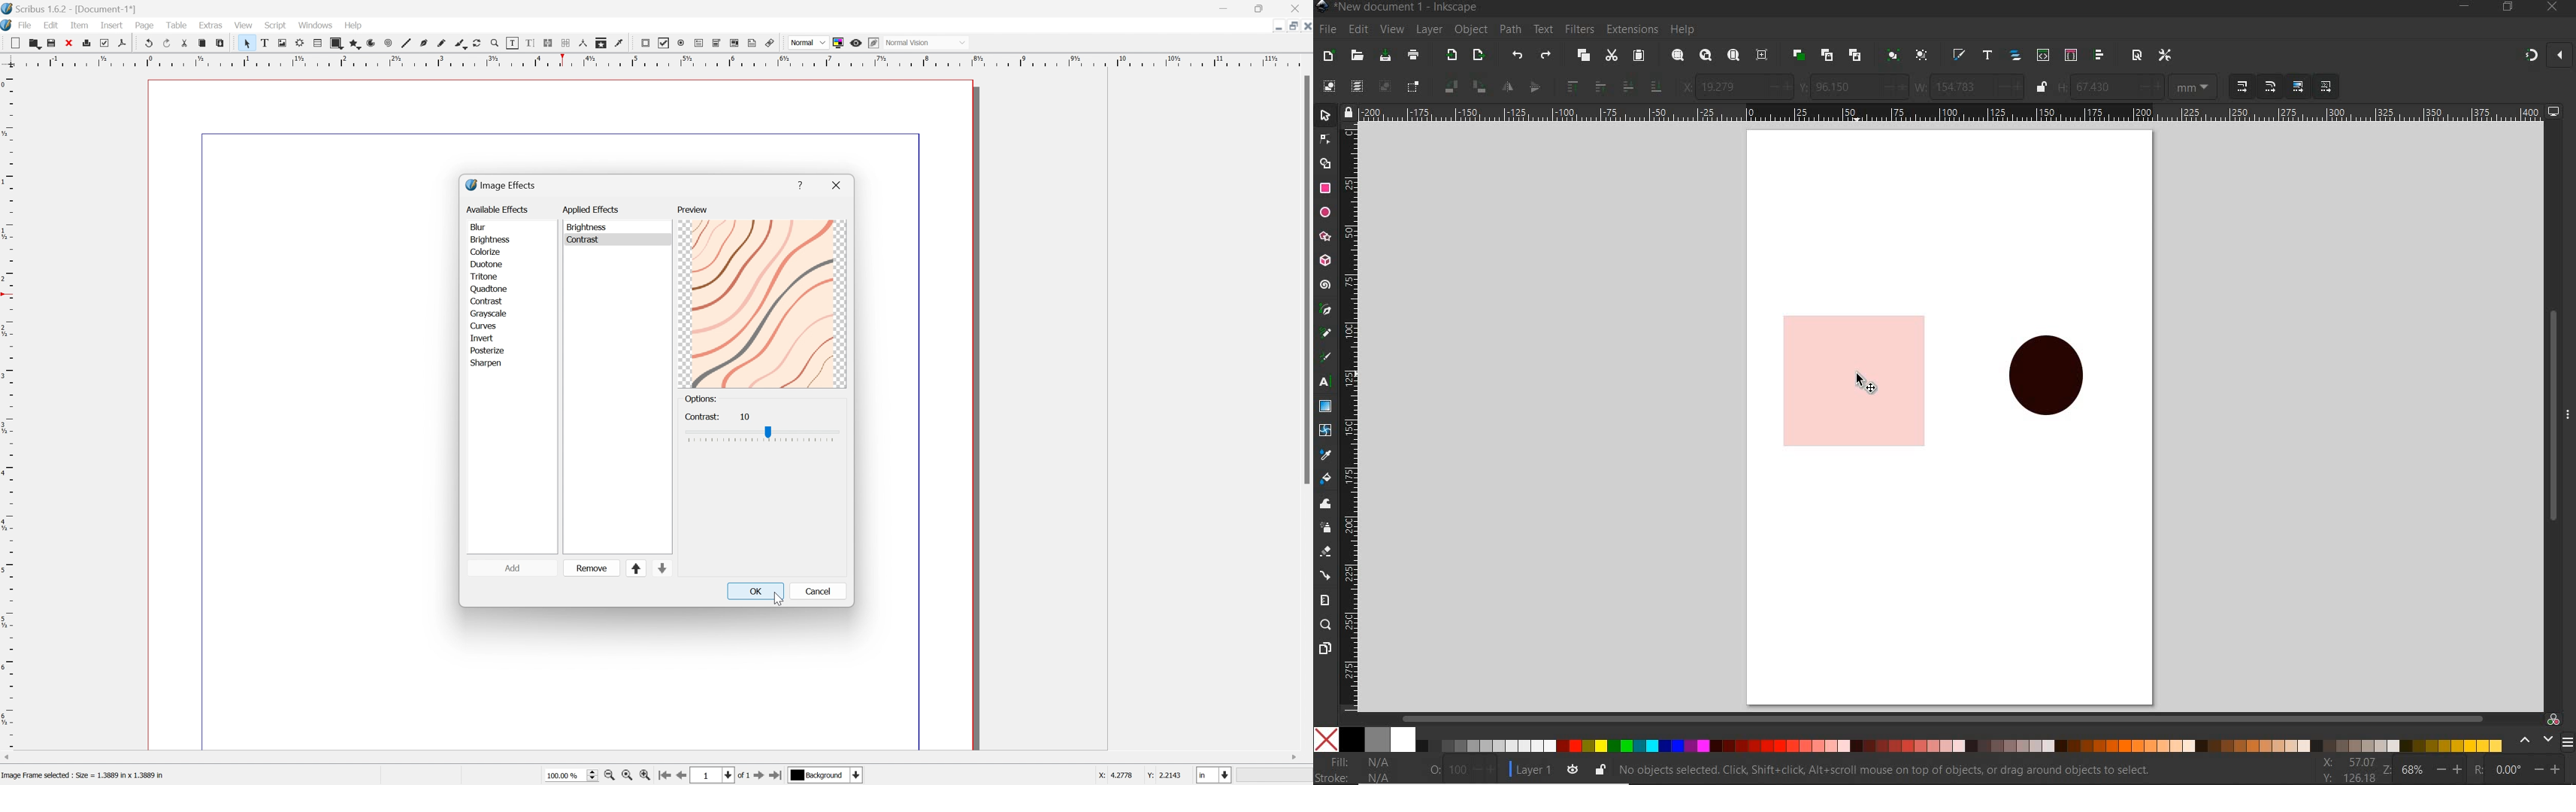 This screenshot has width=2576, height=812. Describe the element at coordinates (147, 43) in the screenshot. I see `Undo` at that location.